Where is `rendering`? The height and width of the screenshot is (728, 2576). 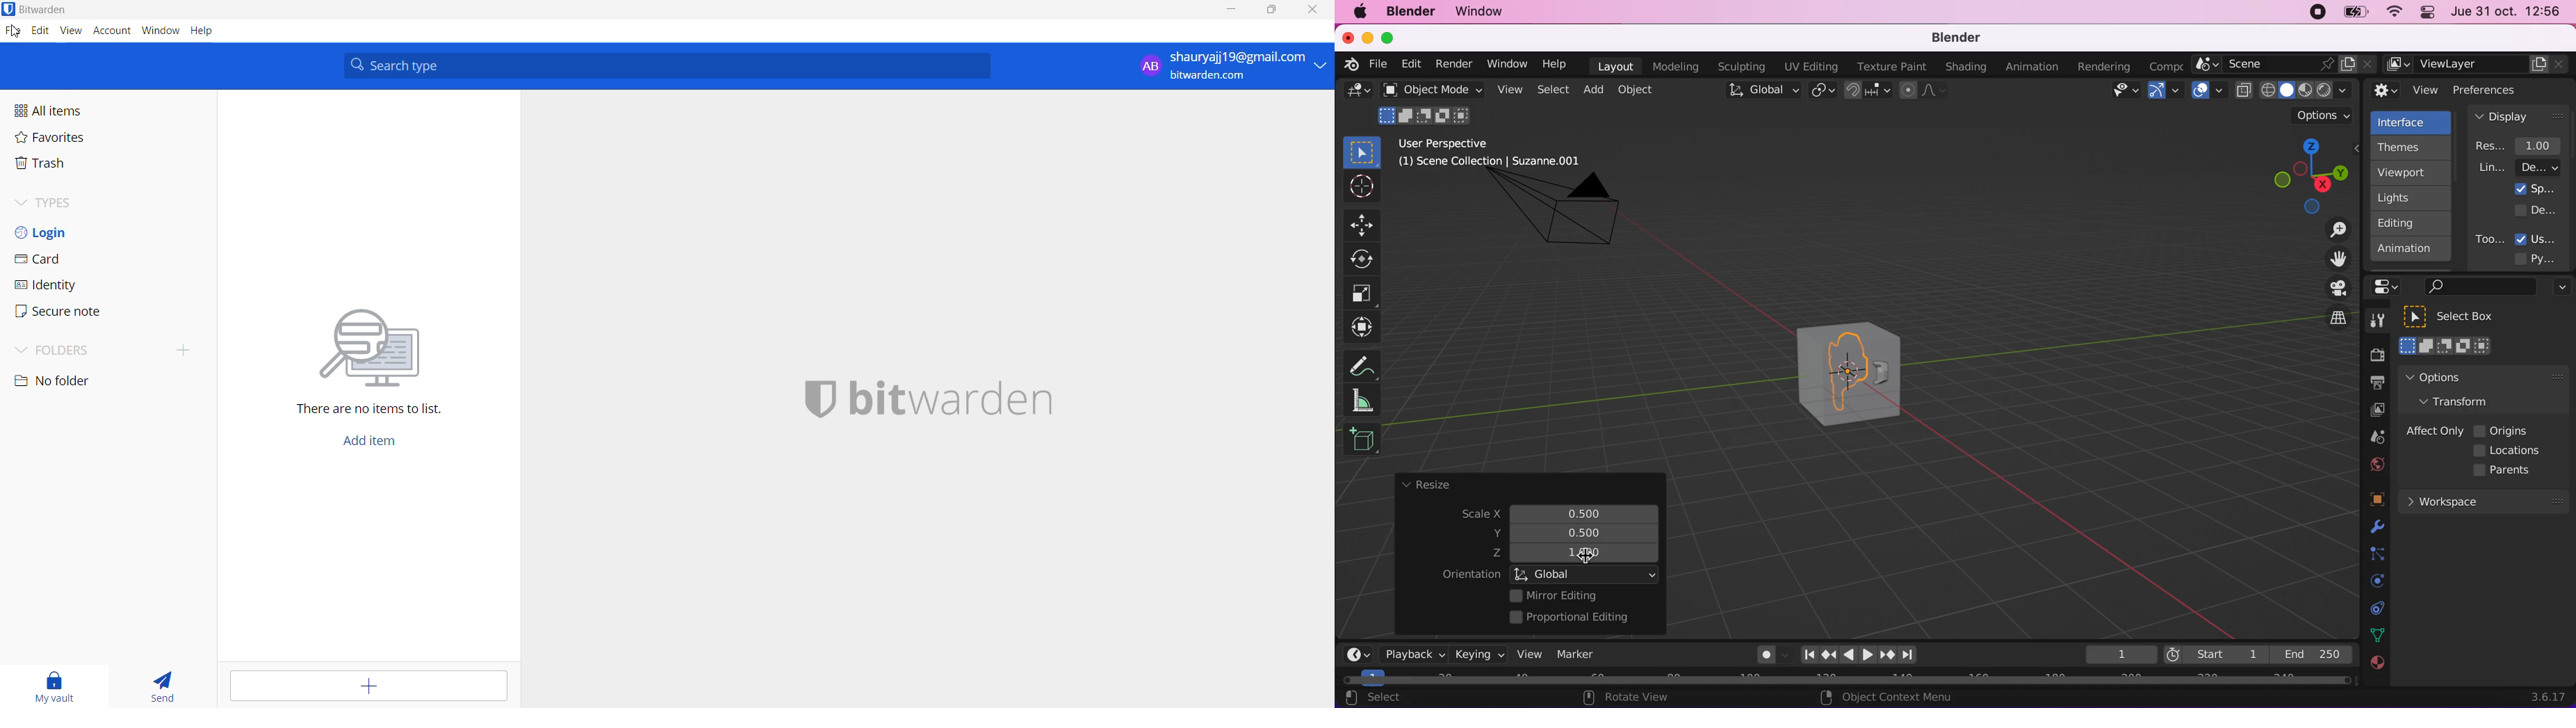 rendering is located at coordinates (2104, 67).